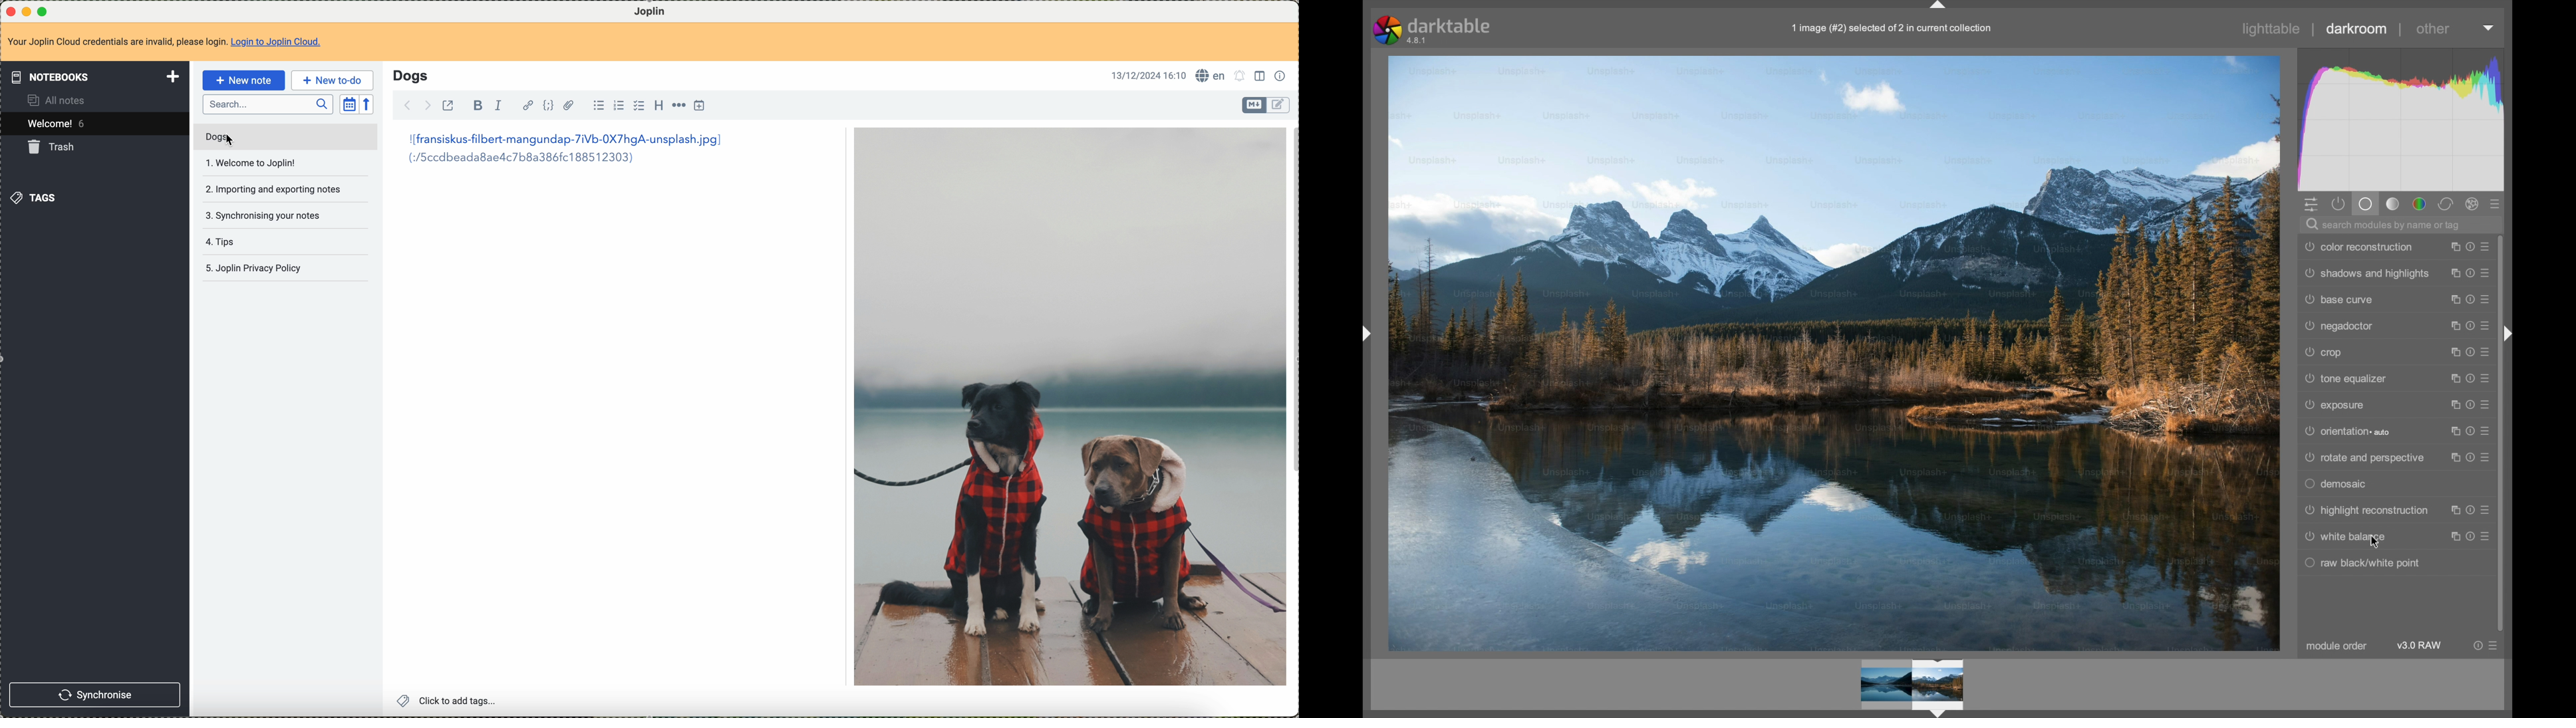  Describe the element at coordinates (348, 104) in the screenshot. I see `toggle sort order field` at that location.